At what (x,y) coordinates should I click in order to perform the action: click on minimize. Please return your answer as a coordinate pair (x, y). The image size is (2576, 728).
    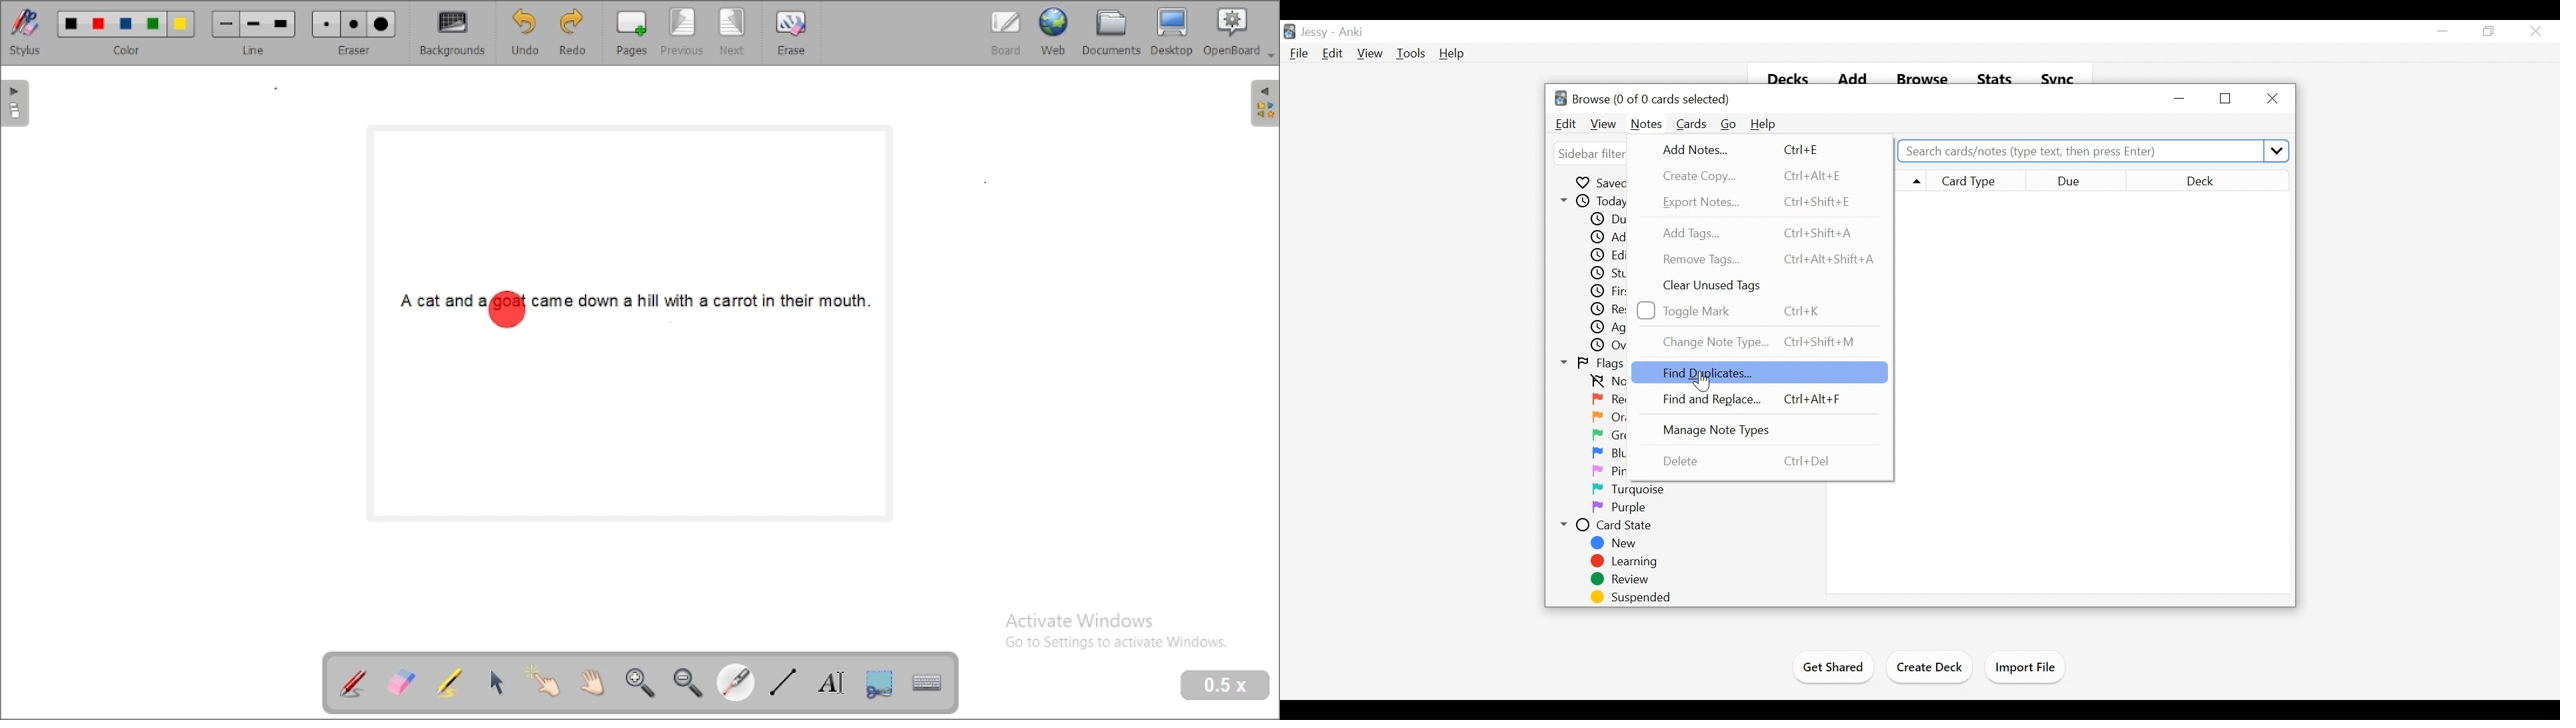
    Looking at the image, I should click on (2181, 97).